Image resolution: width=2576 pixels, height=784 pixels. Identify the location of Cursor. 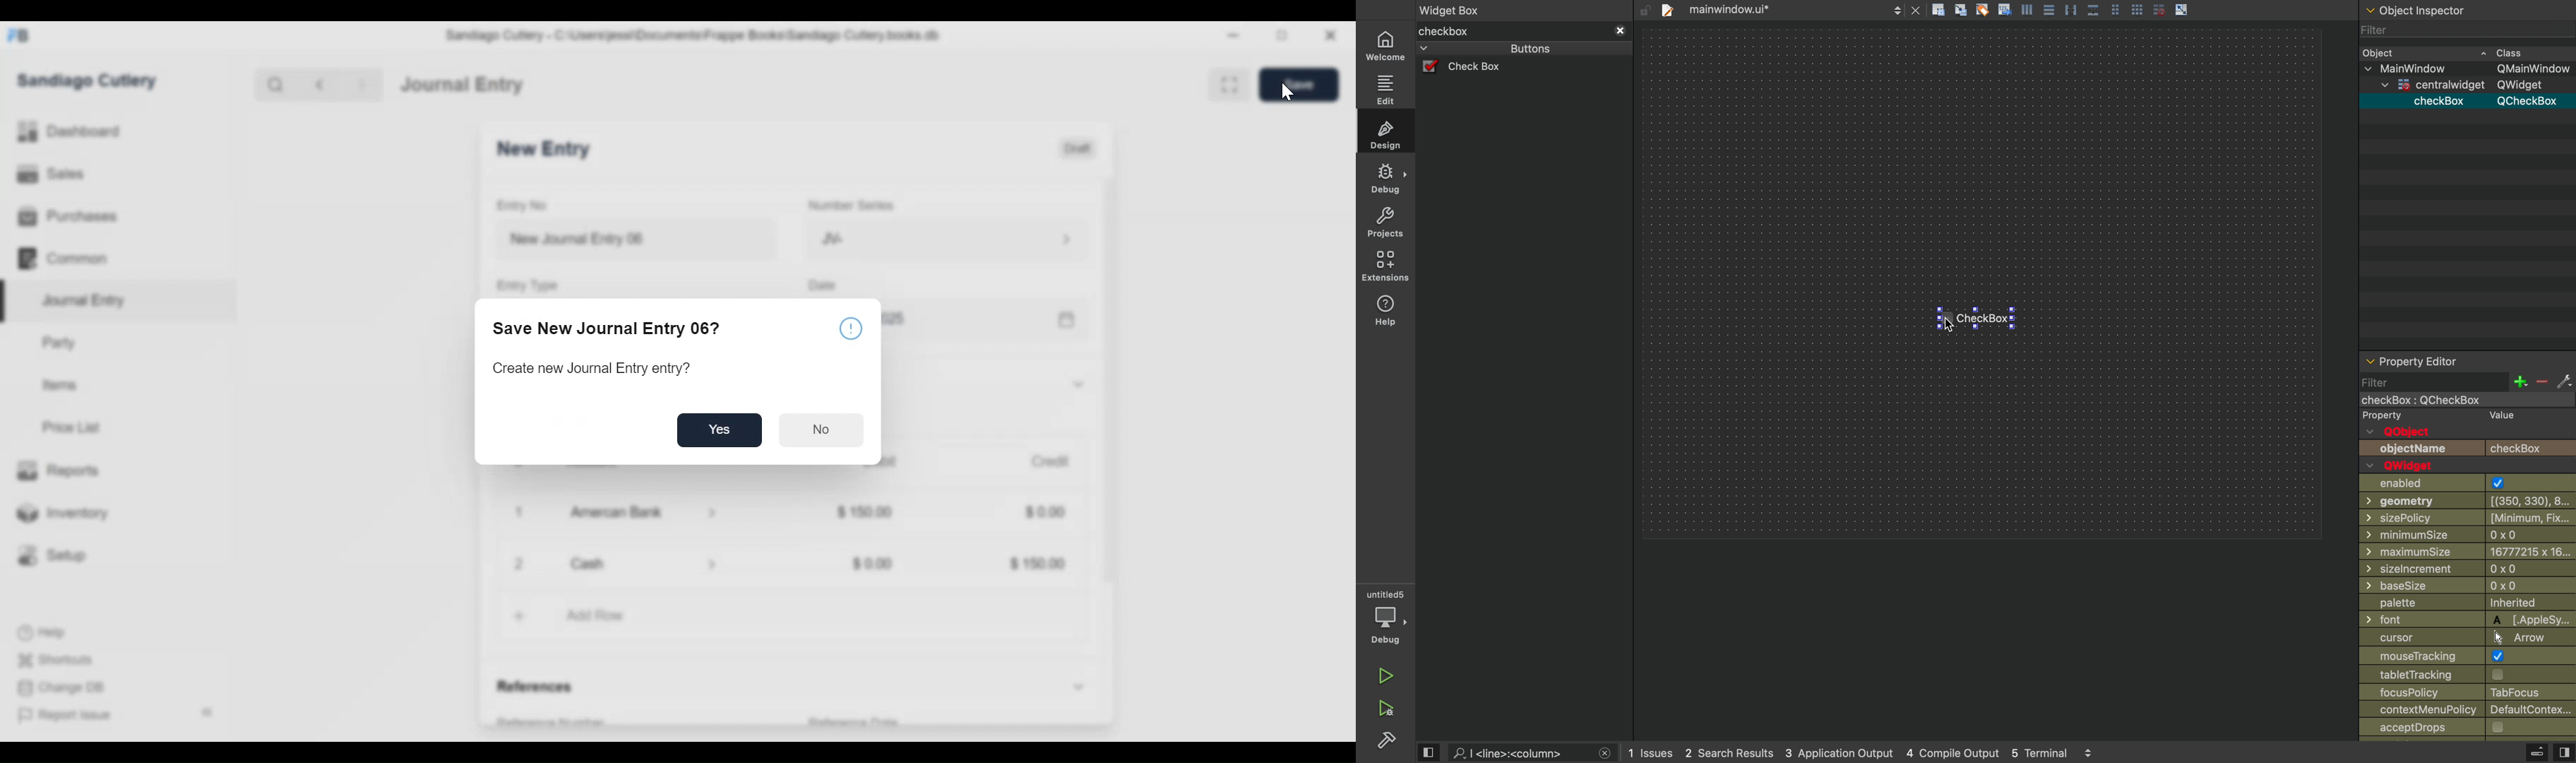
(1289, 93).